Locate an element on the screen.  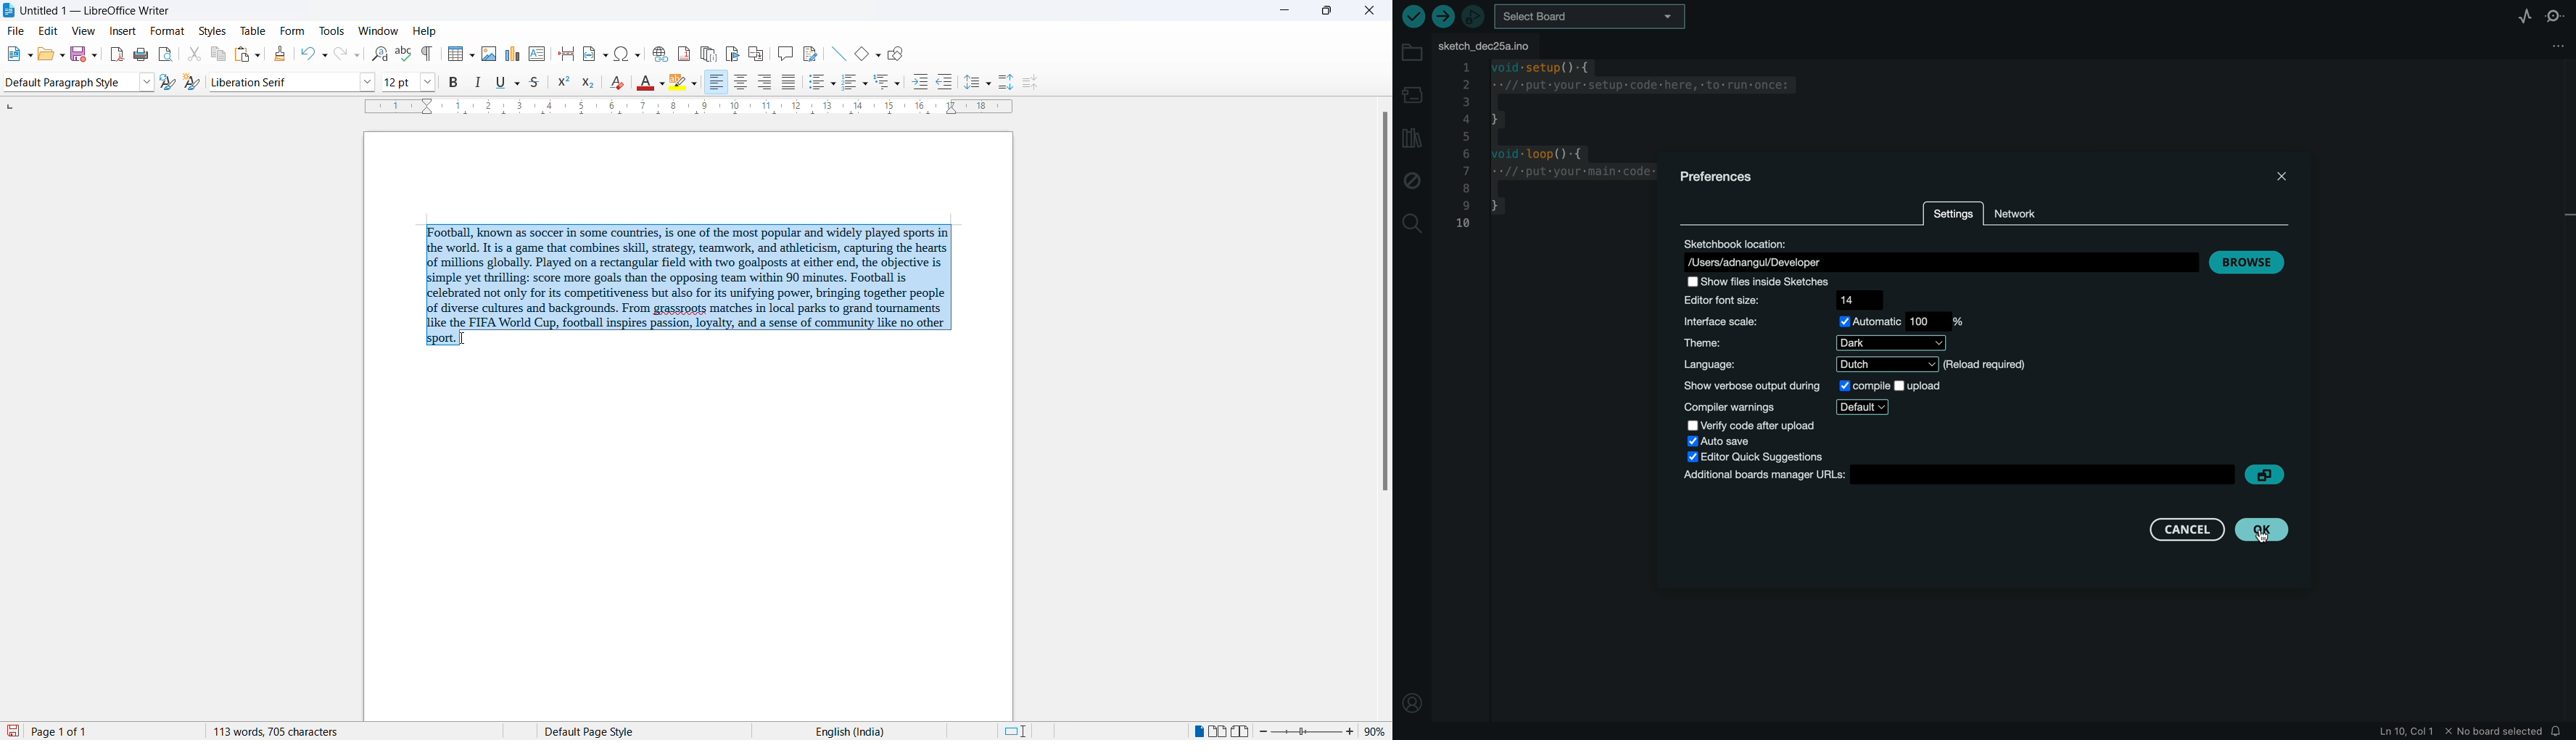
insert is located at coordinates (123, 33).